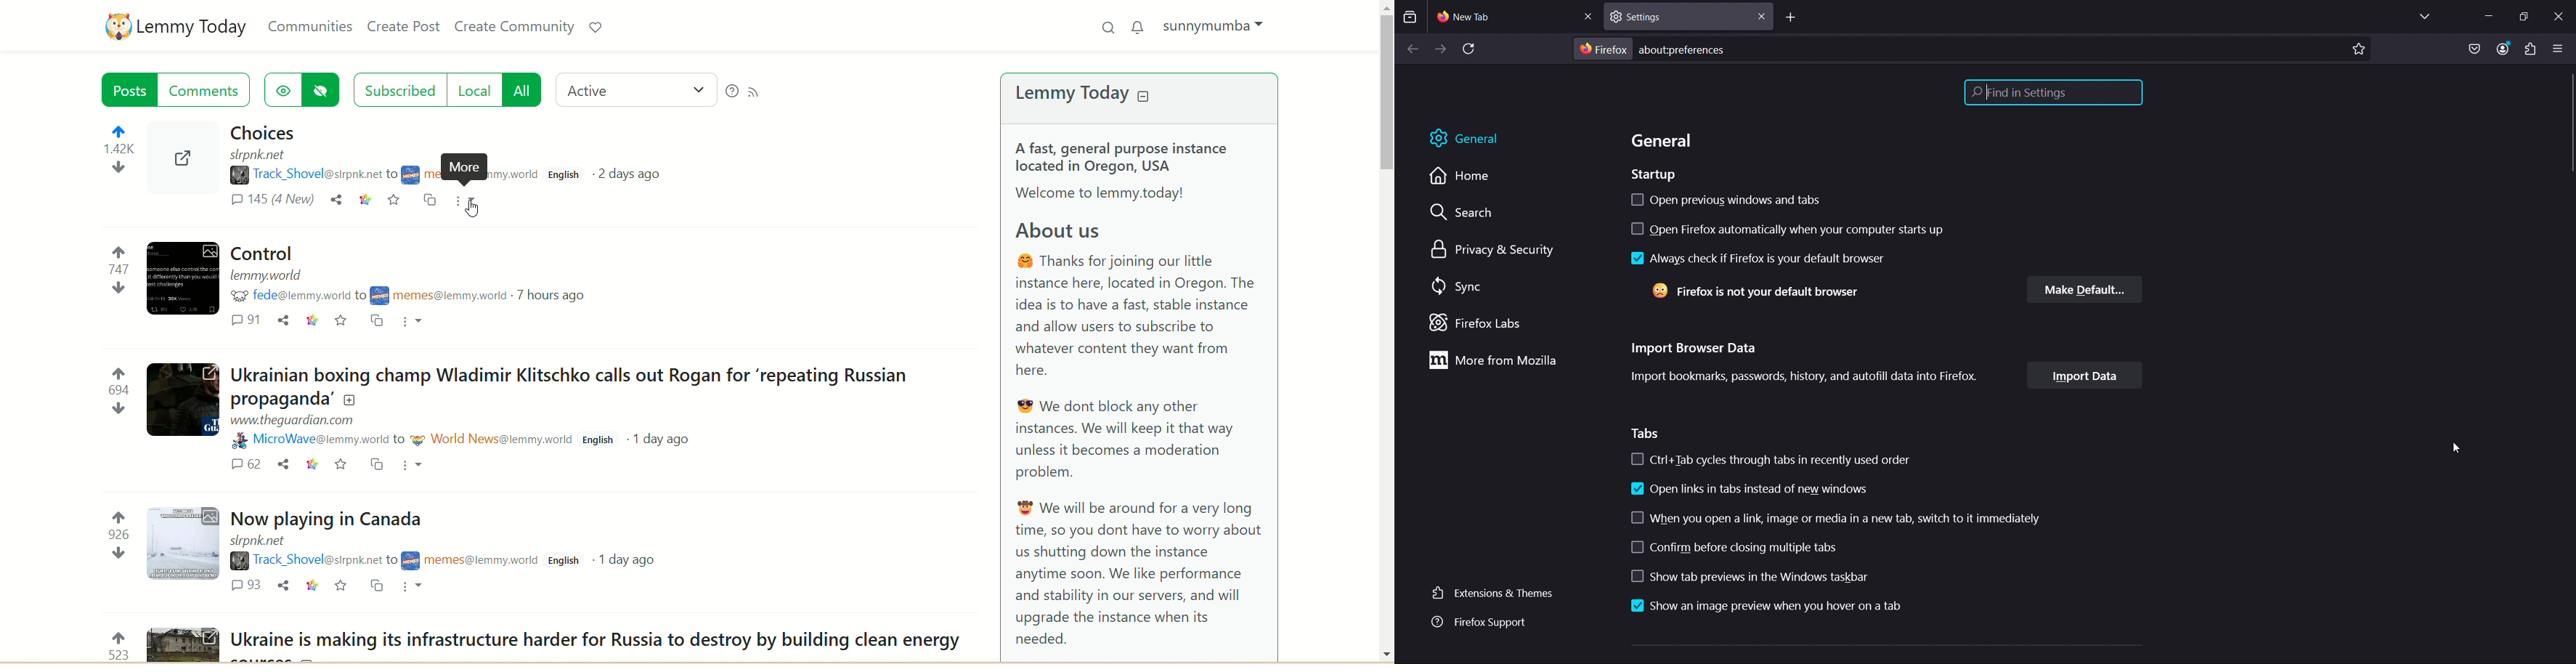 This screenshot has width=2576, height=672. Describe the element at coordinates (1971, 49) in the screenshot. I see `aboutpreferences` at that location.